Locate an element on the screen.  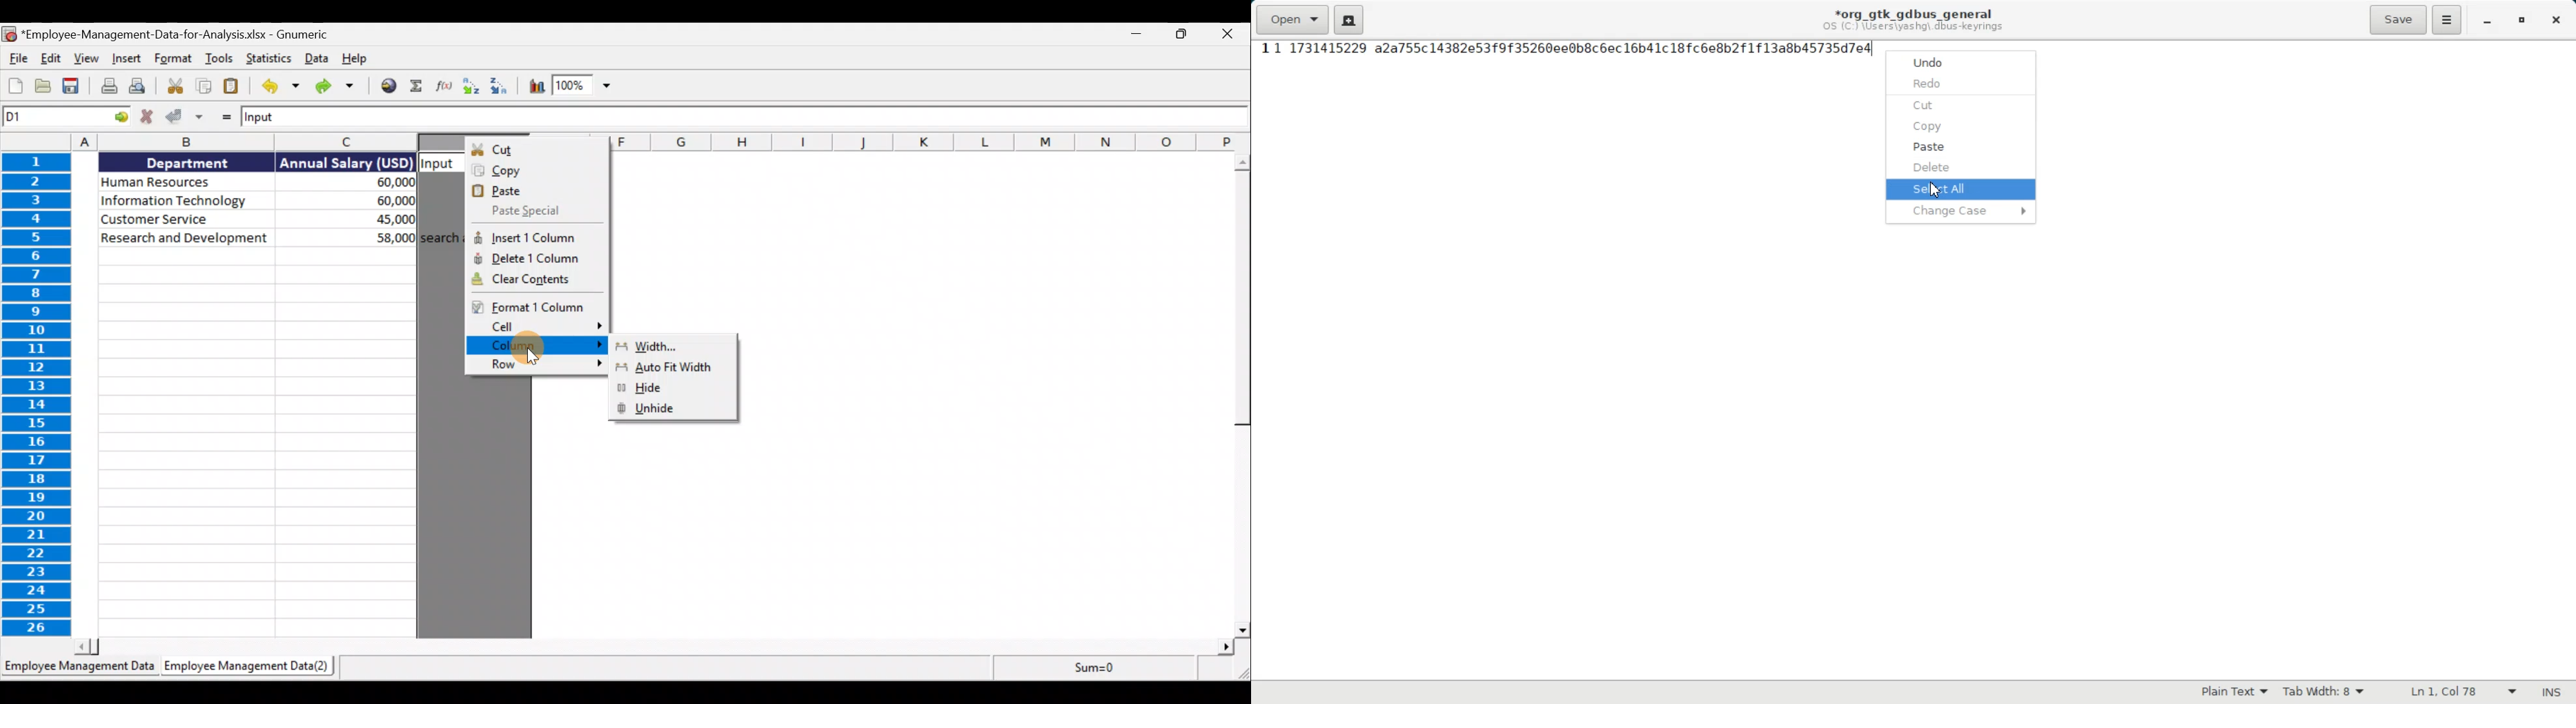
Change Case is located at coordinates (1961, 213).